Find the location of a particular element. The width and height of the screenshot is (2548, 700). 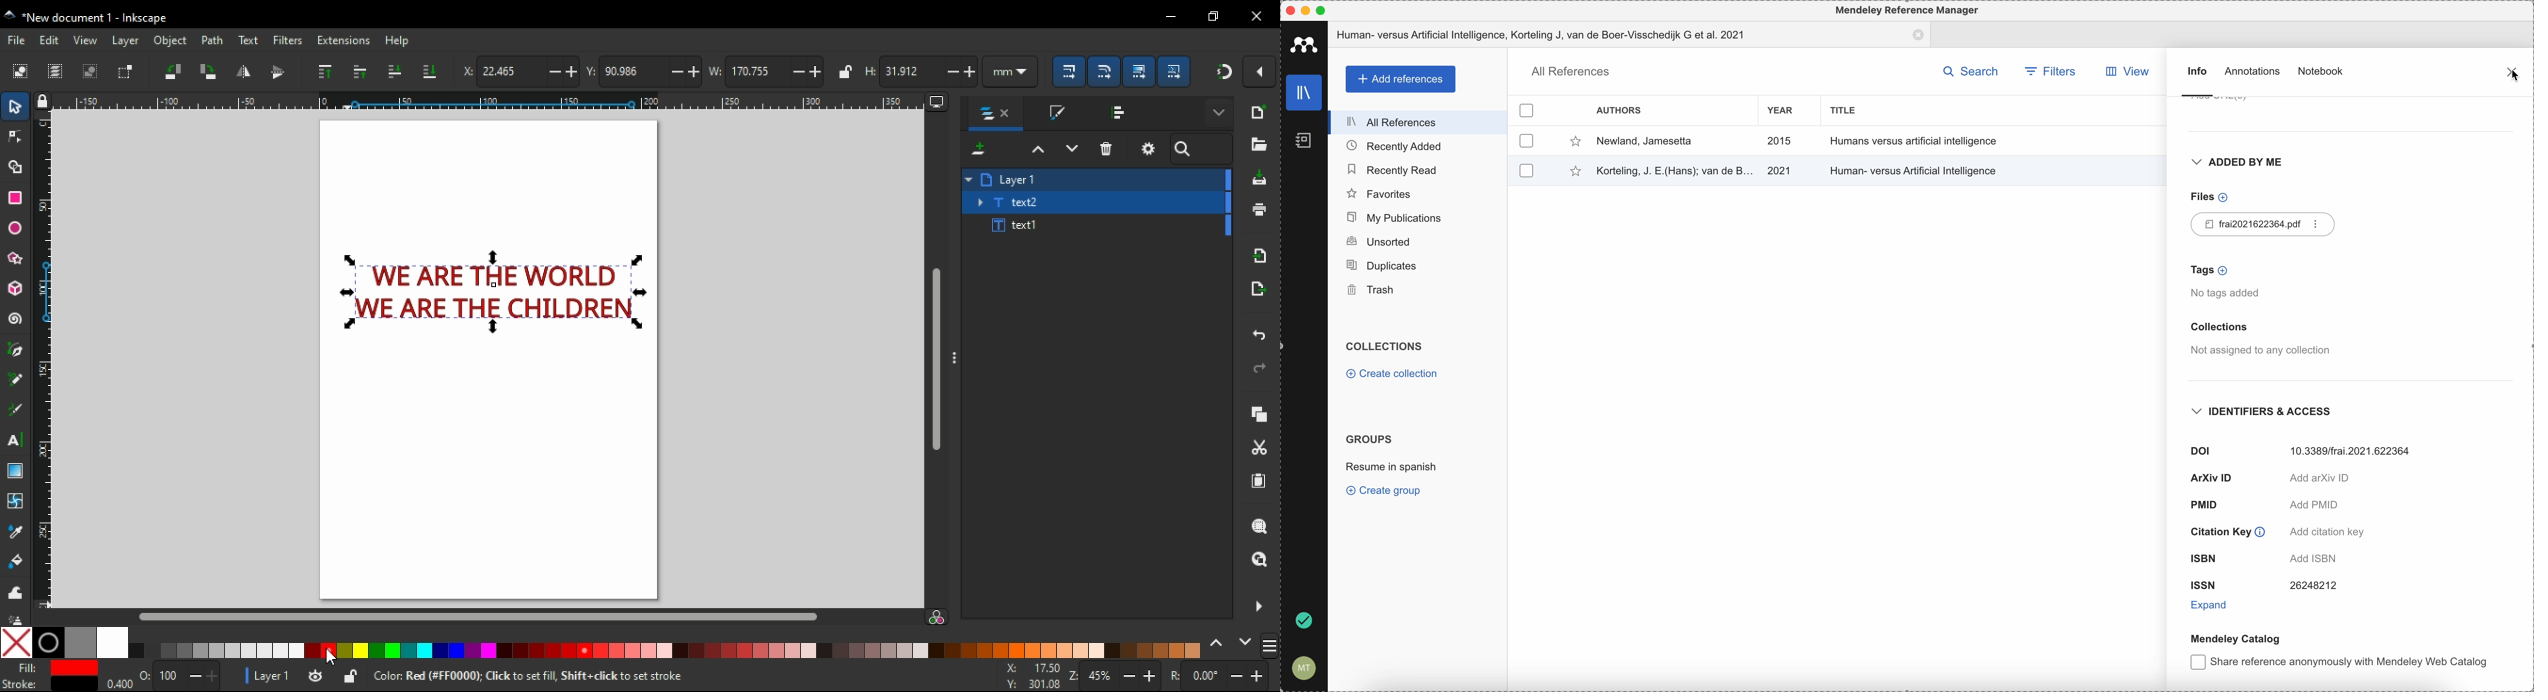

layer visible is located at coordinates (316, 677).